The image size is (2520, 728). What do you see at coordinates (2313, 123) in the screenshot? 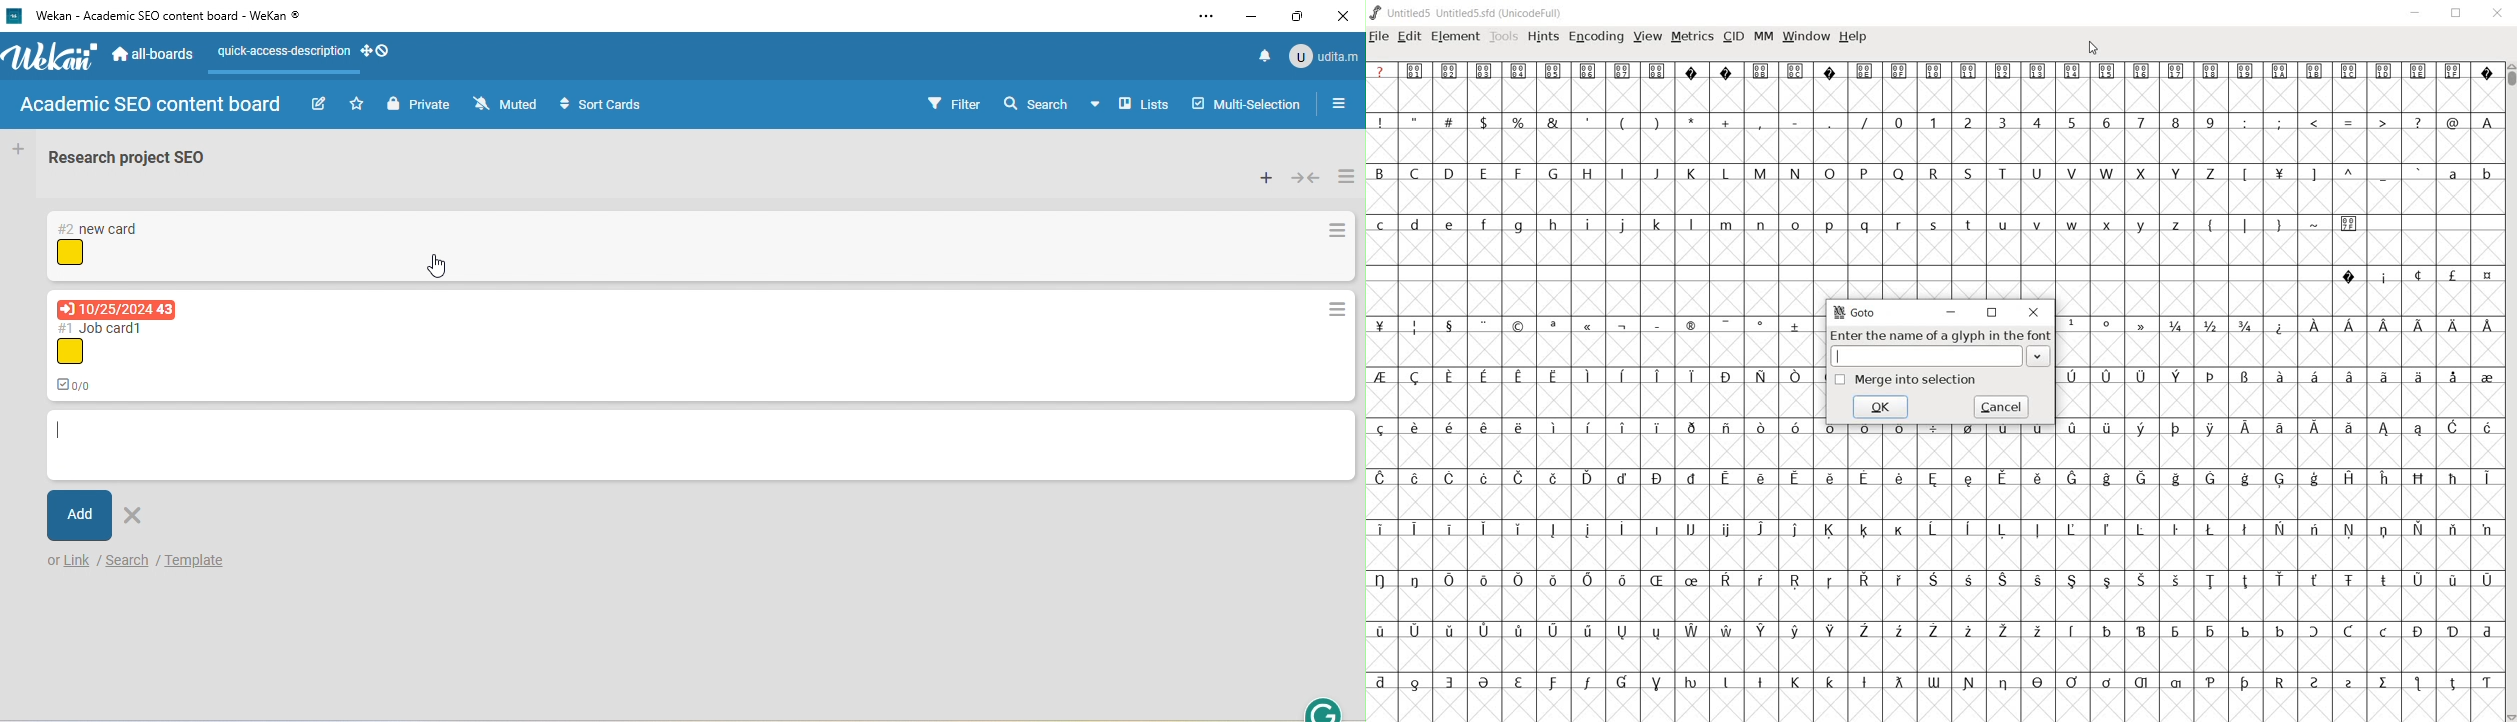
I see `<` at bounding box center [2313, 123].